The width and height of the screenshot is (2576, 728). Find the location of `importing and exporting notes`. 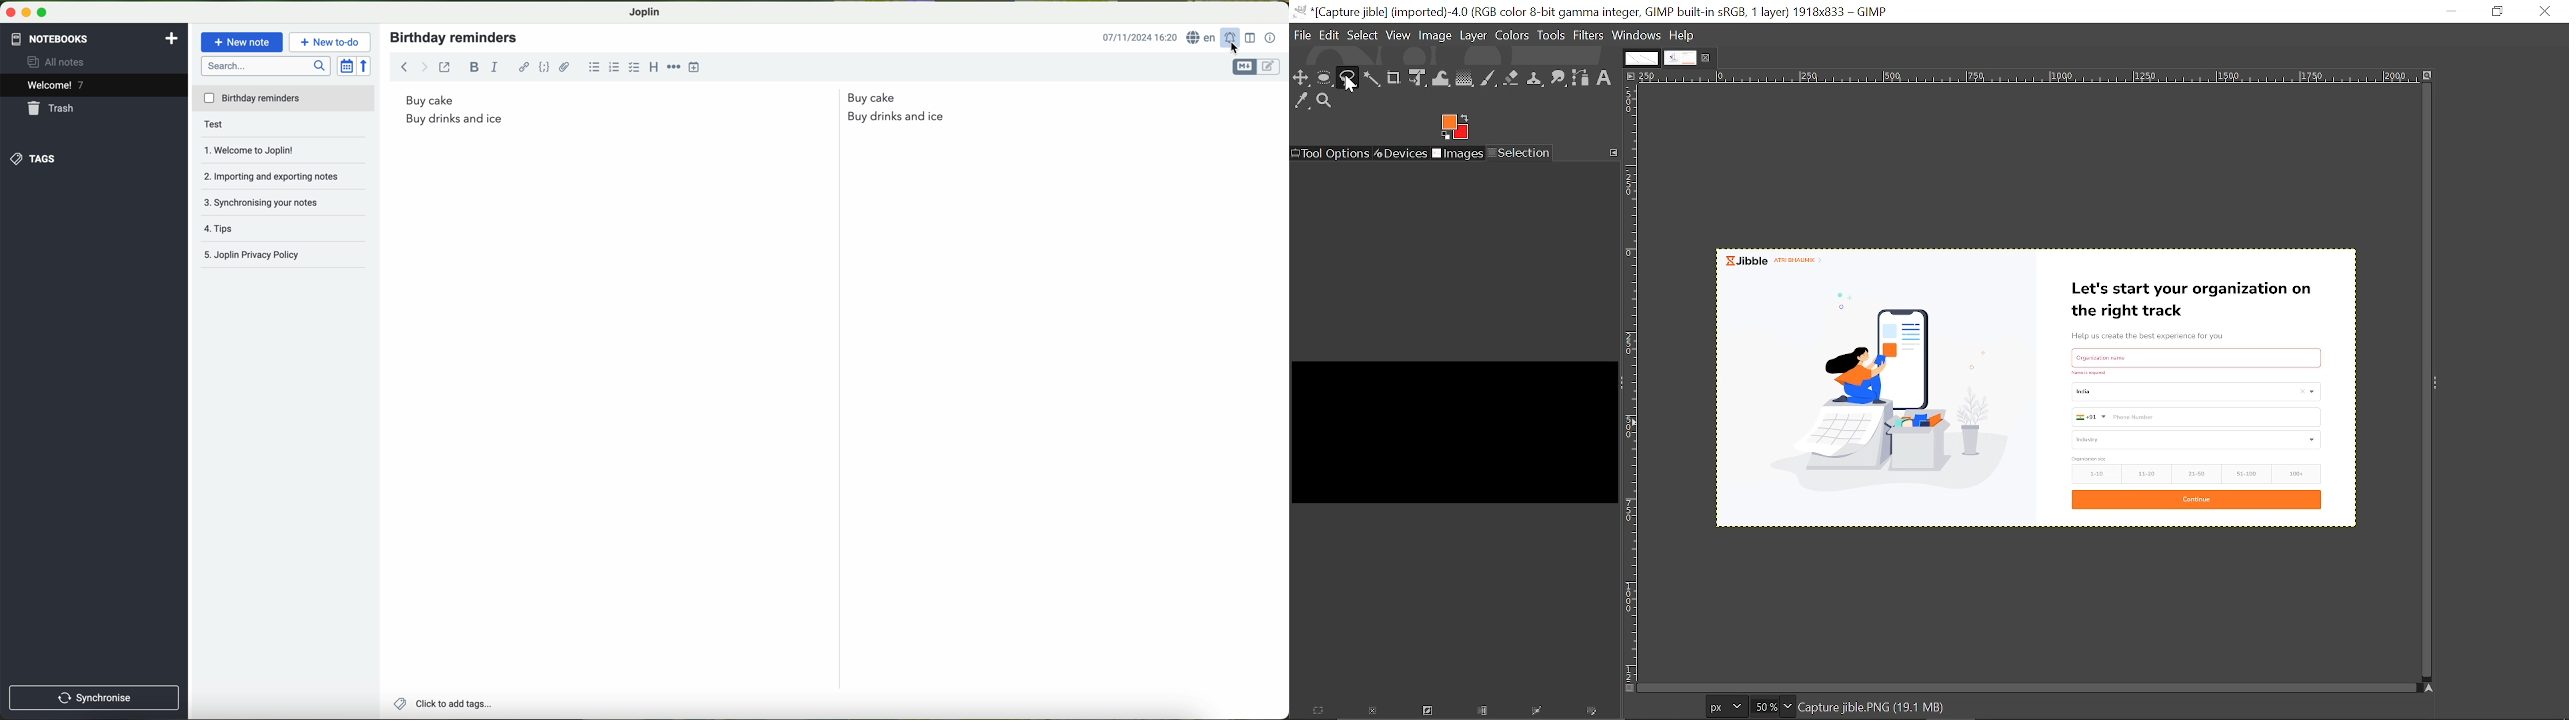

importing and exporting notes is located at coordinates (276, 174).